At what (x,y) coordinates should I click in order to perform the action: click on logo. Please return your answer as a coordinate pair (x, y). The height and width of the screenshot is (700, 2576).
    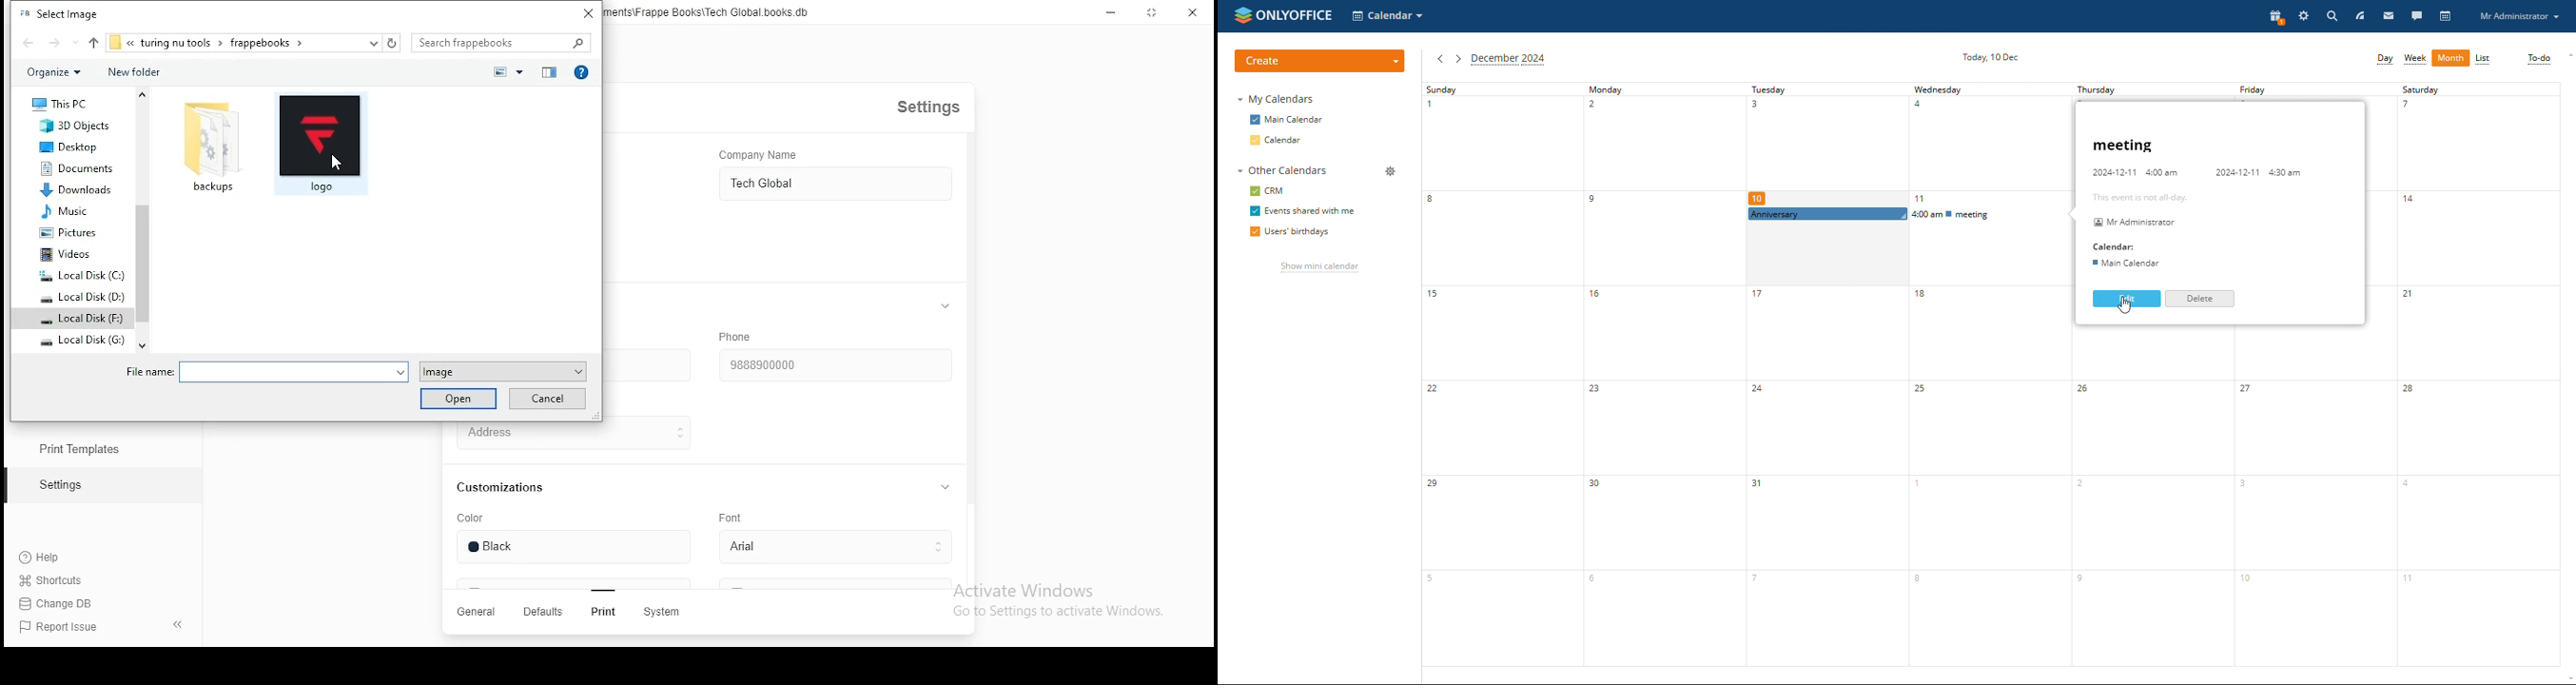
    Looking at the image, I should click on (329, 145).